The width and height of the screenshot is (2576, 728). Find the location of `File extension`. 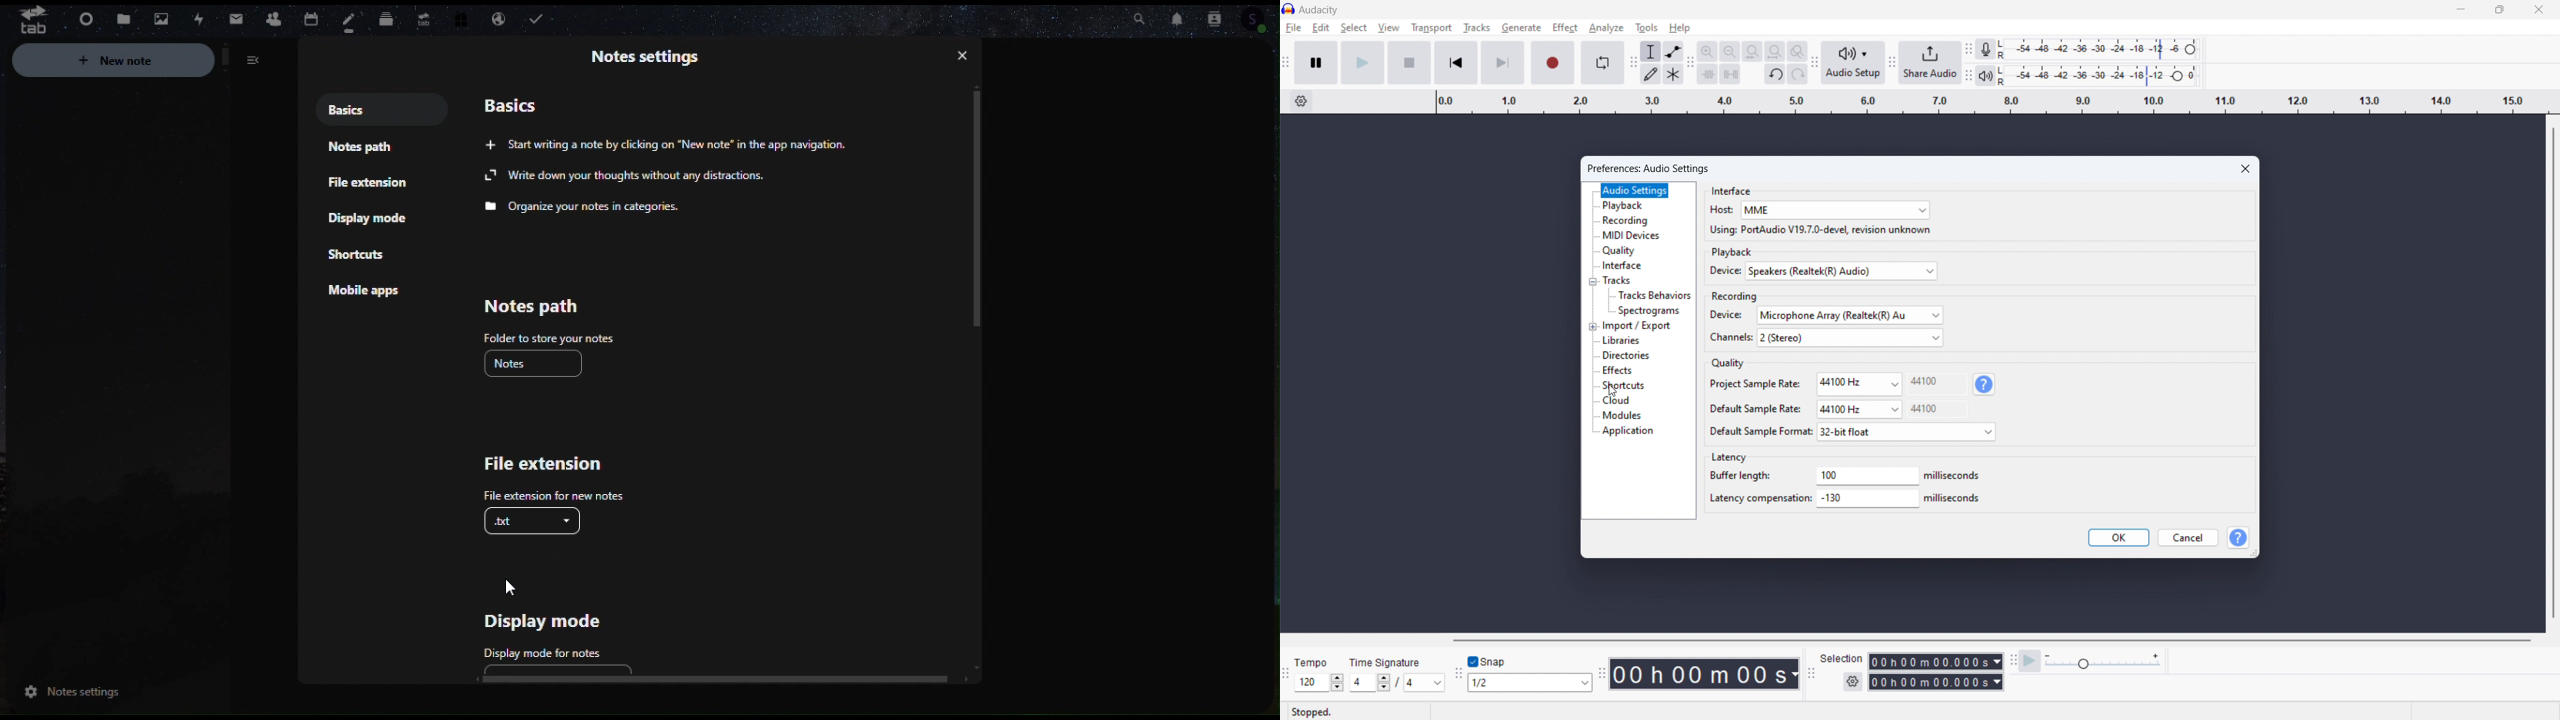

File extension is located at coordinates (547, 467).